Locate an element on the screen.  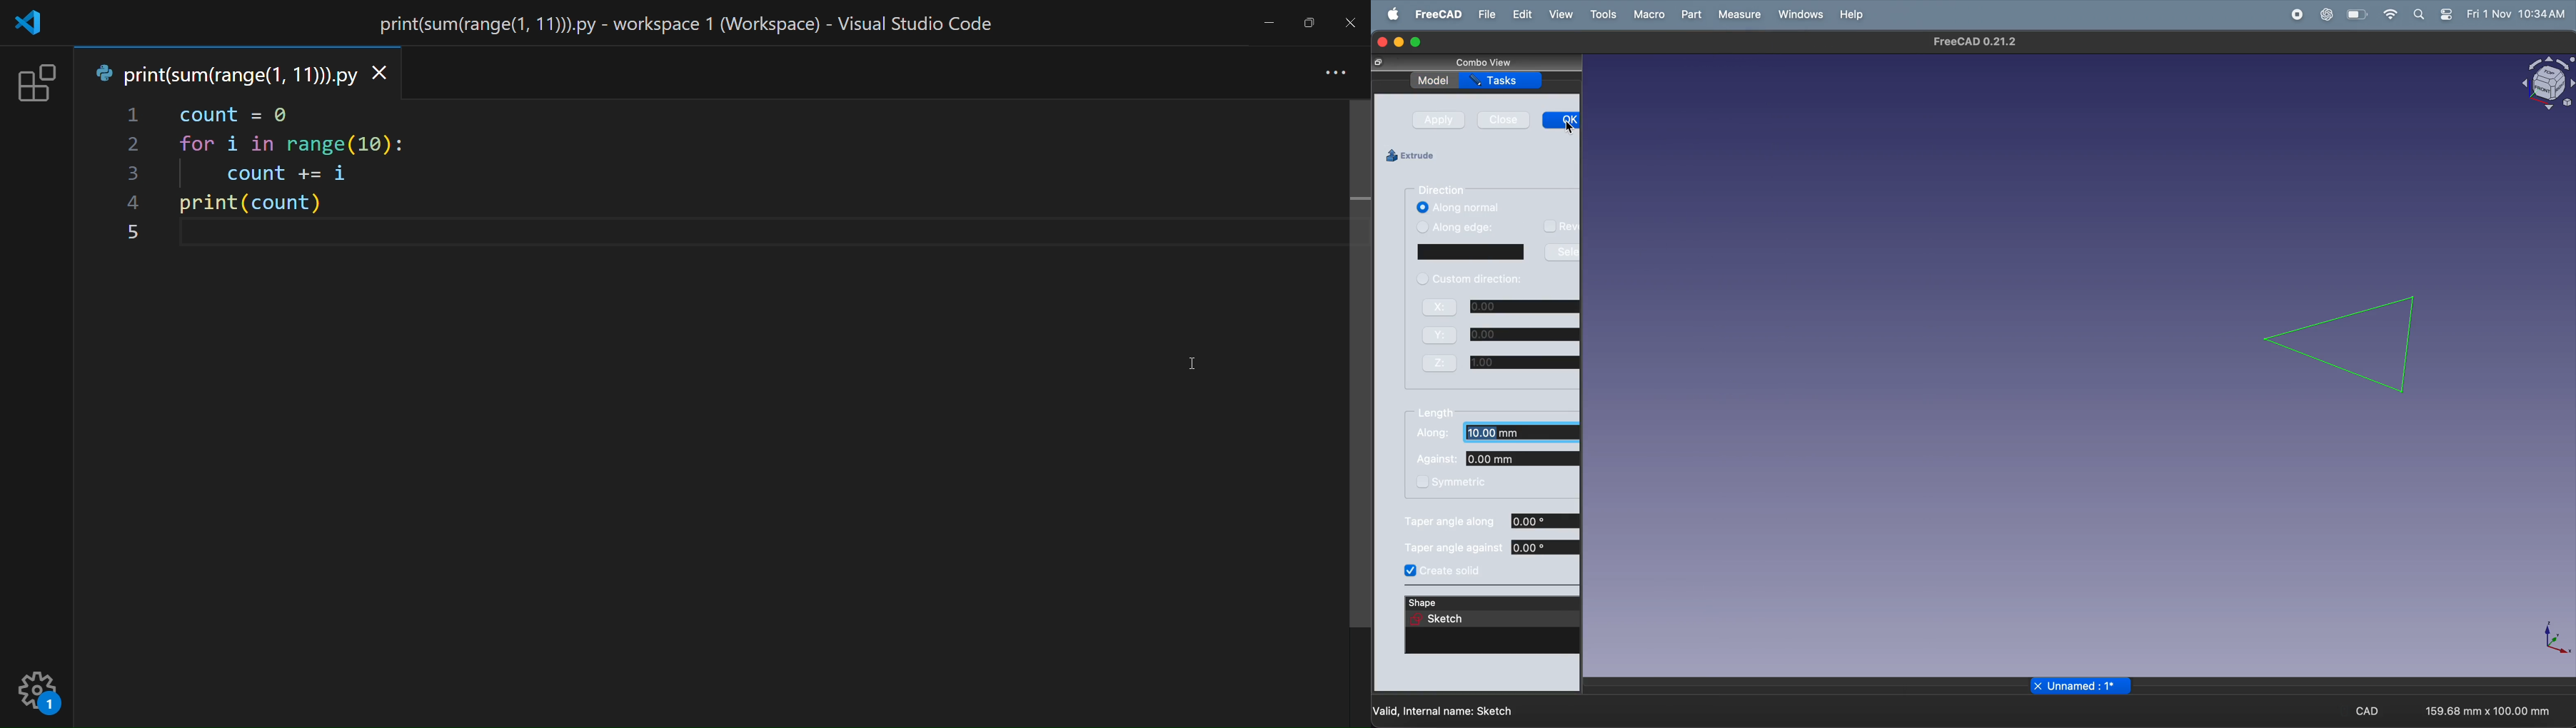
windows is located at coordinates (1801, 15).